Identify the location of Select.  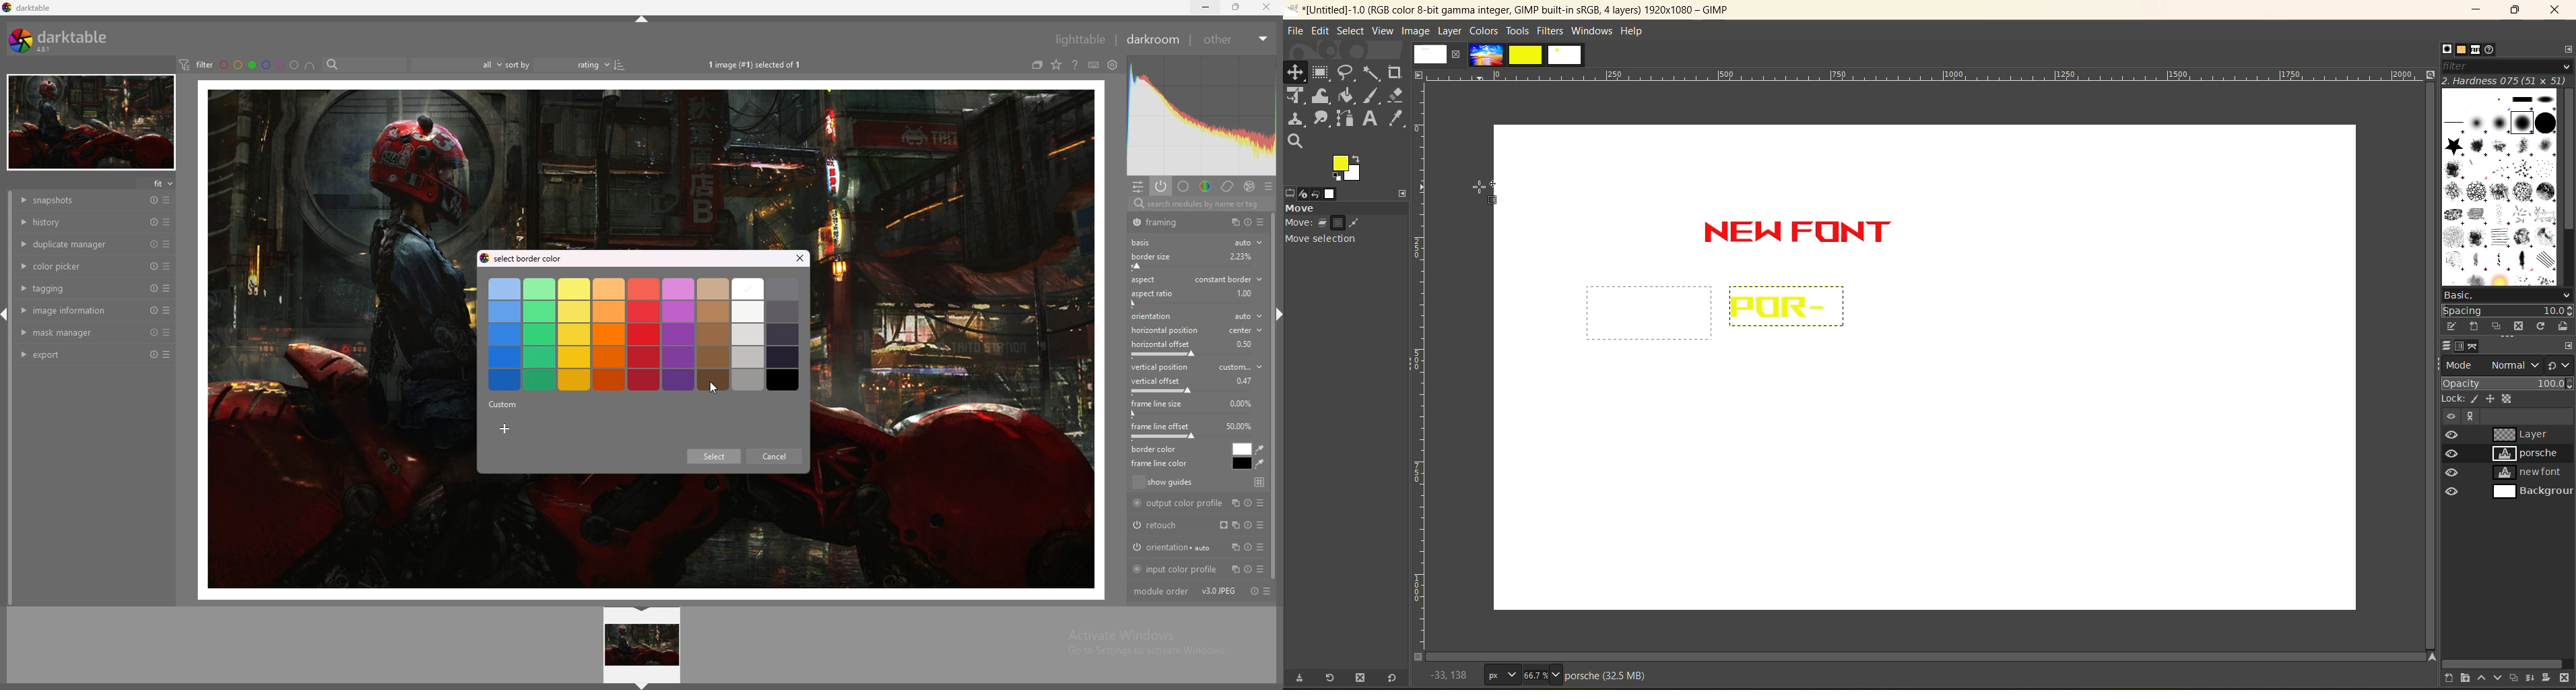
(713, 457).